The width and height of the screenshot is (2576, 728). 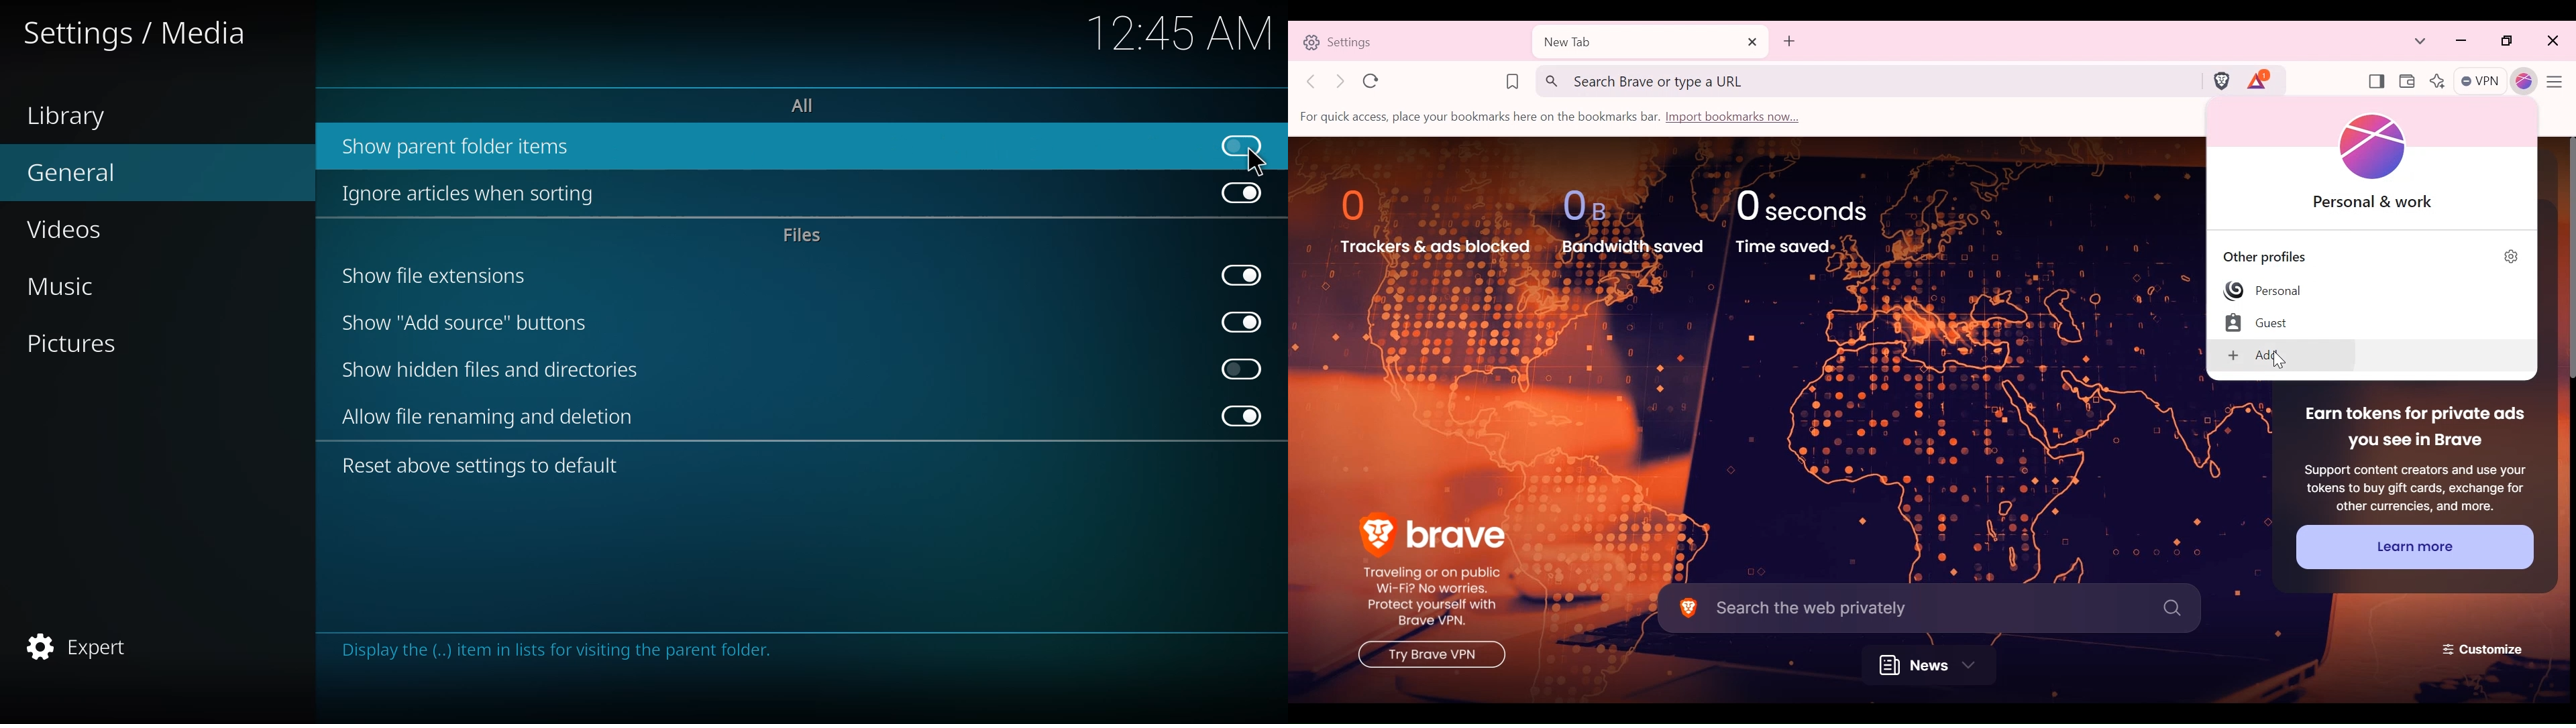 I want to click on files, so click(x=802, y=235).